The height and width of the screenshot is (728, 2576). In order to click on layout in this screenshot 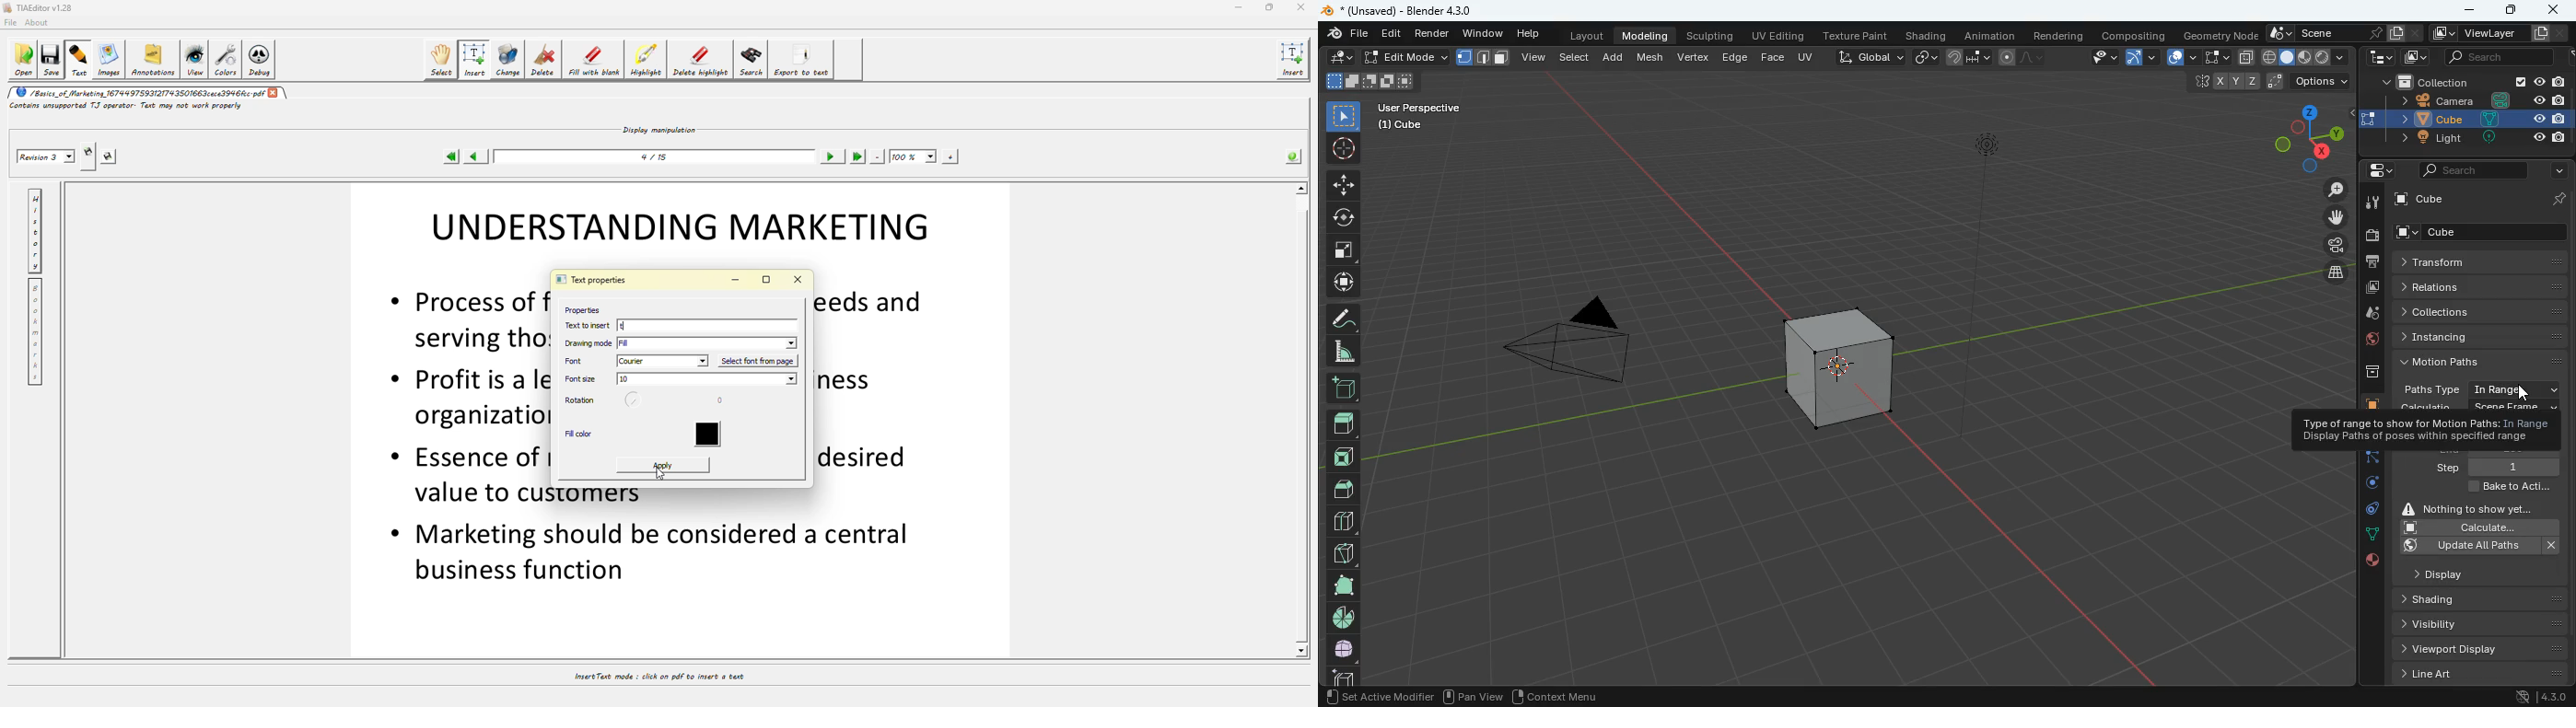, I will do `click(1583, 37)`.